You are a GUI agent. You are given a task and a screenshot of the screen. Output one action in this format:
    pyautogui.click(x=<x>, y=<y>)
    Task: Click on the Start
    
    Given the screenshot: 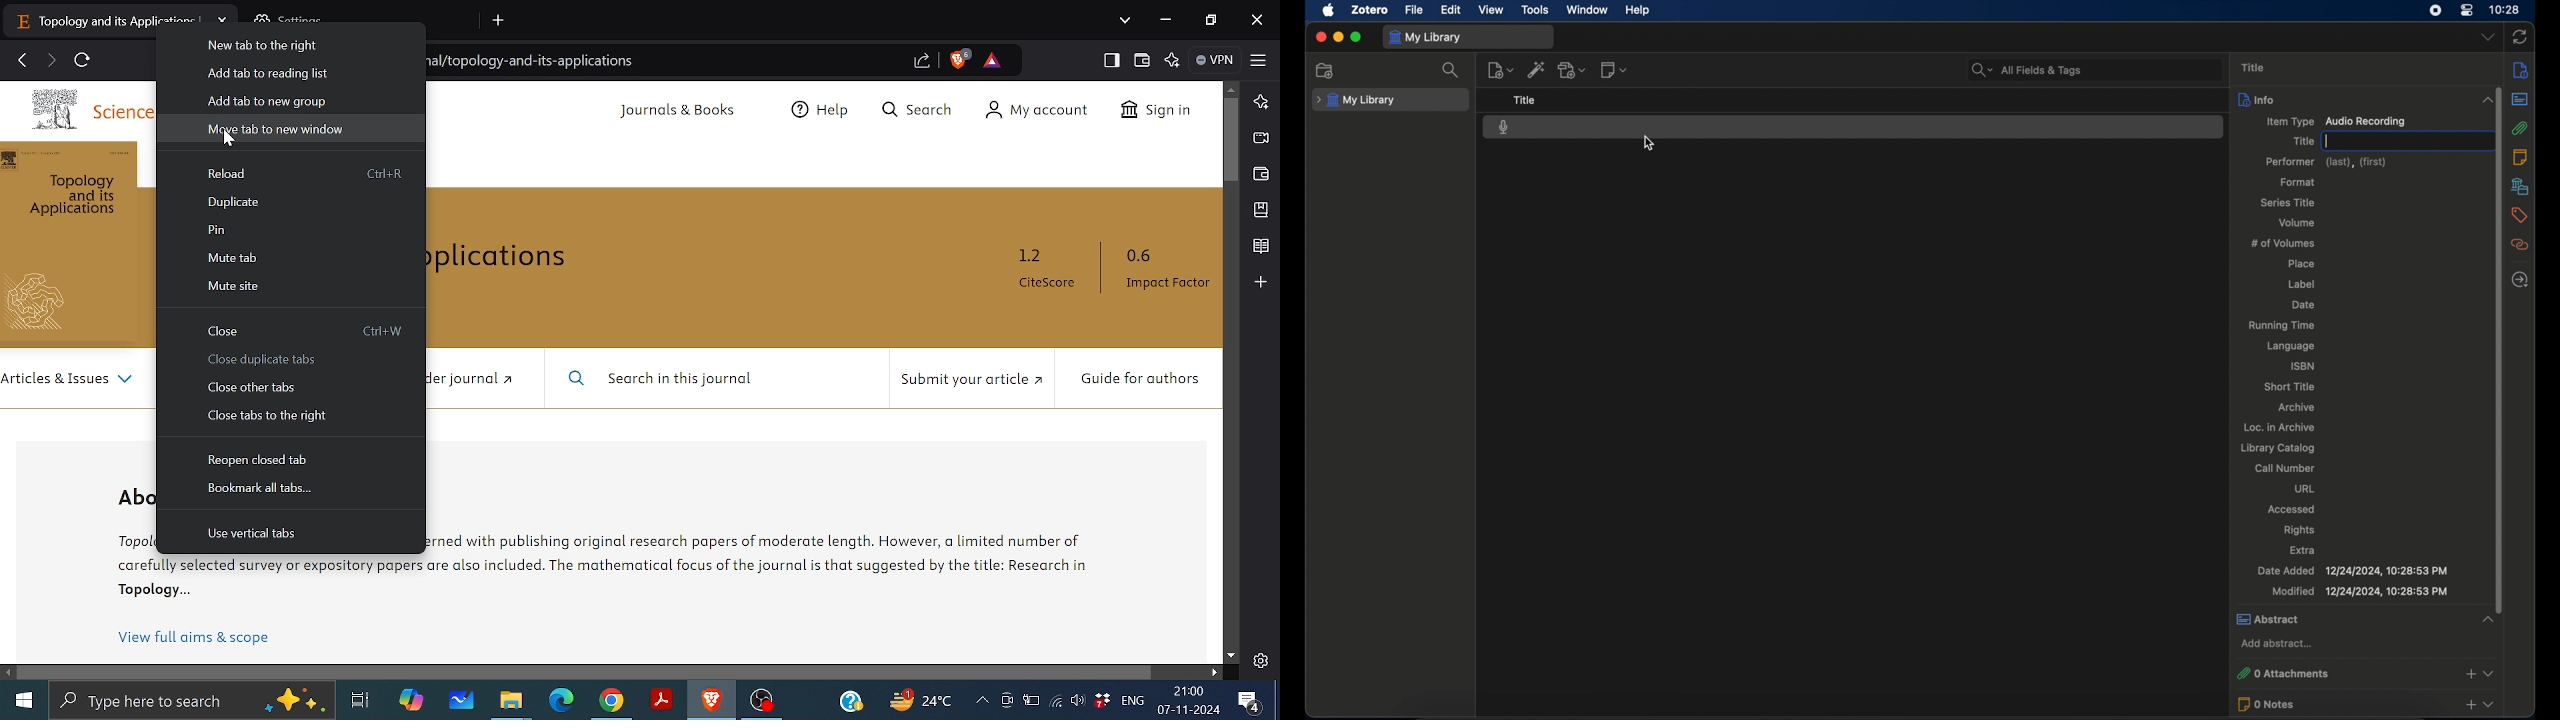 What is the action you would take?
    pyautogui.click(x=24, y=701)
    